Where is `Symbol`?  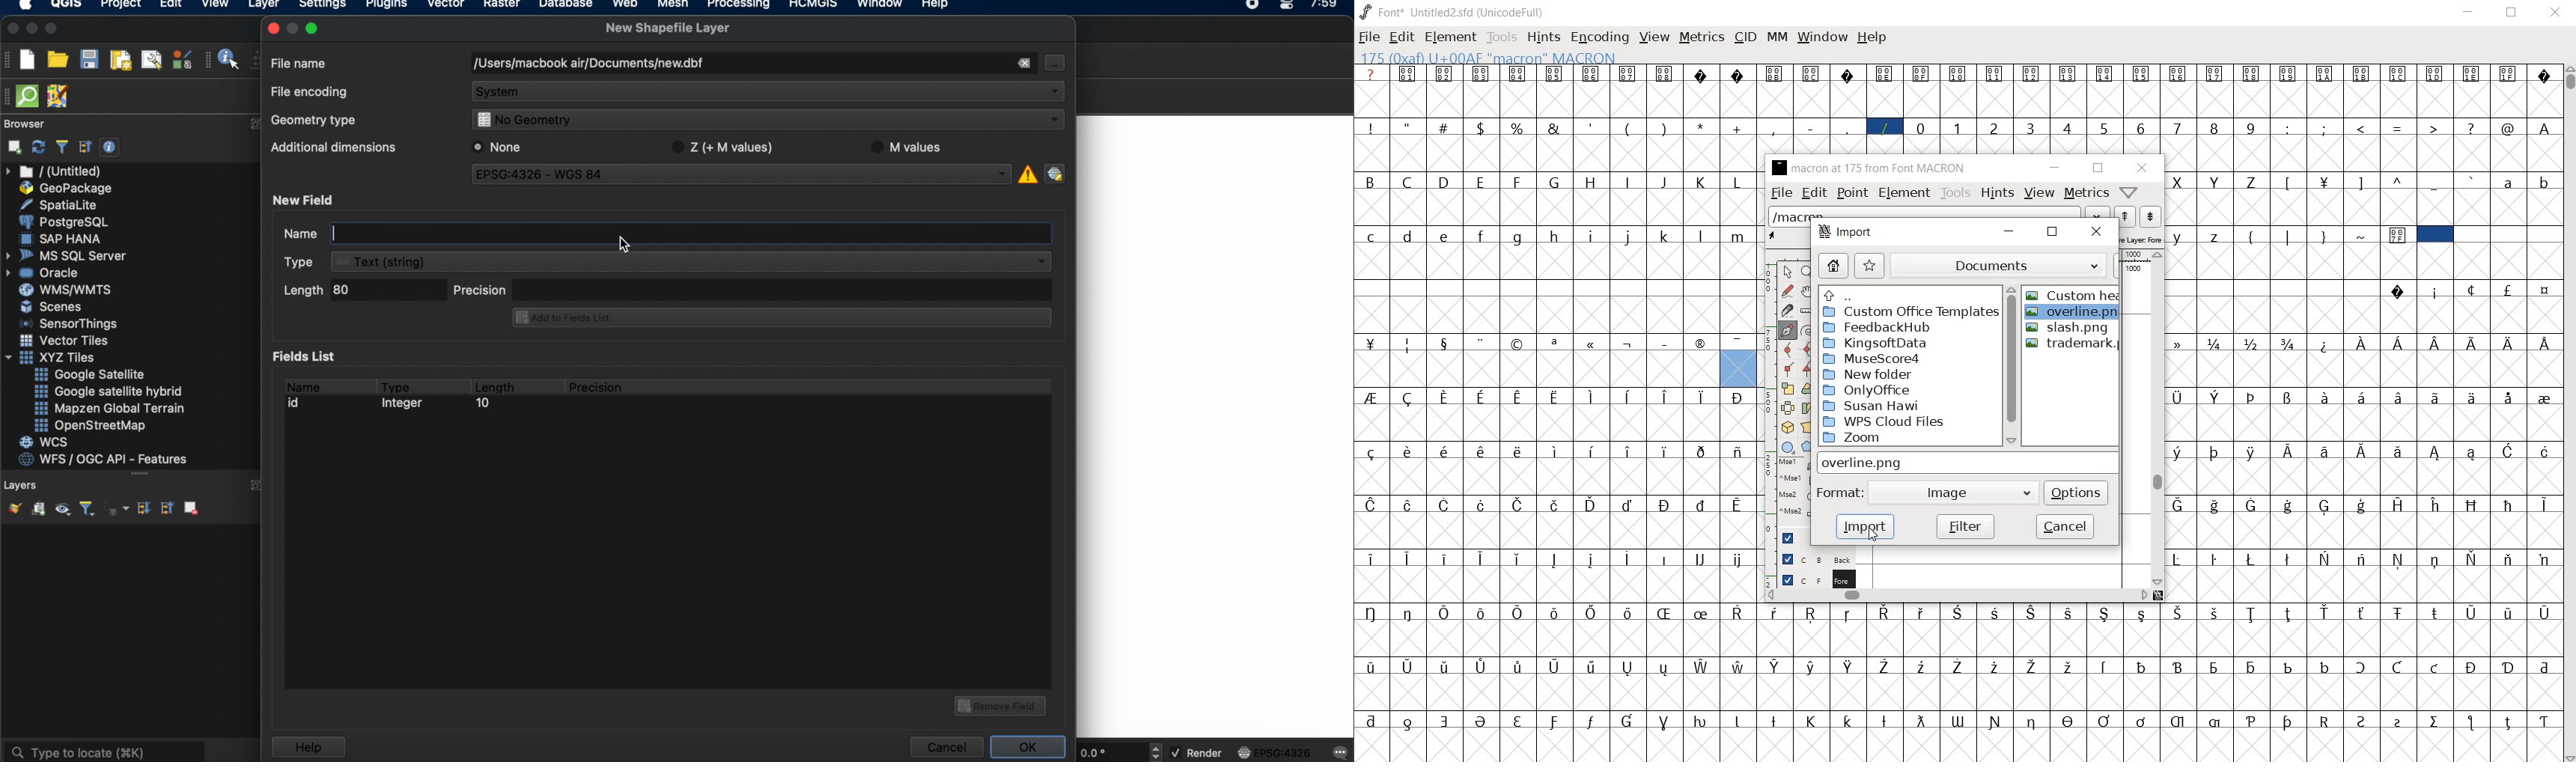 Symbol is located at coordinates (2472, 666).